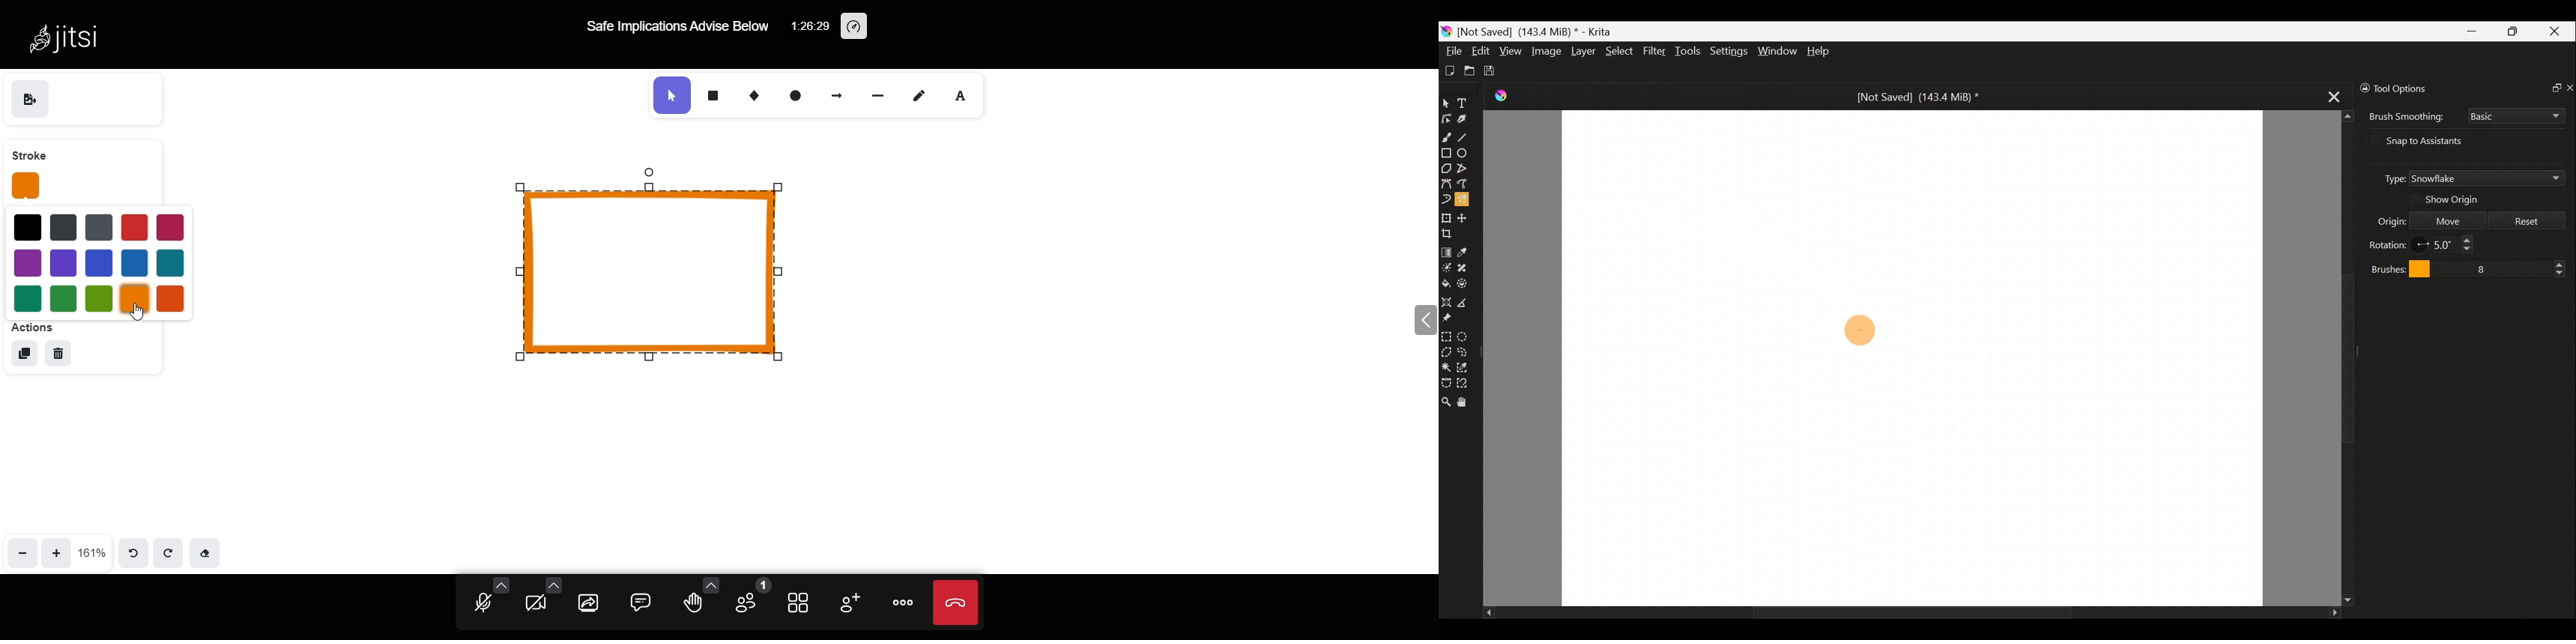  What do you see at coordinates (2337, 359) in the screenshot?
I see `Scroll bar` at bounding box center [2337, 359].